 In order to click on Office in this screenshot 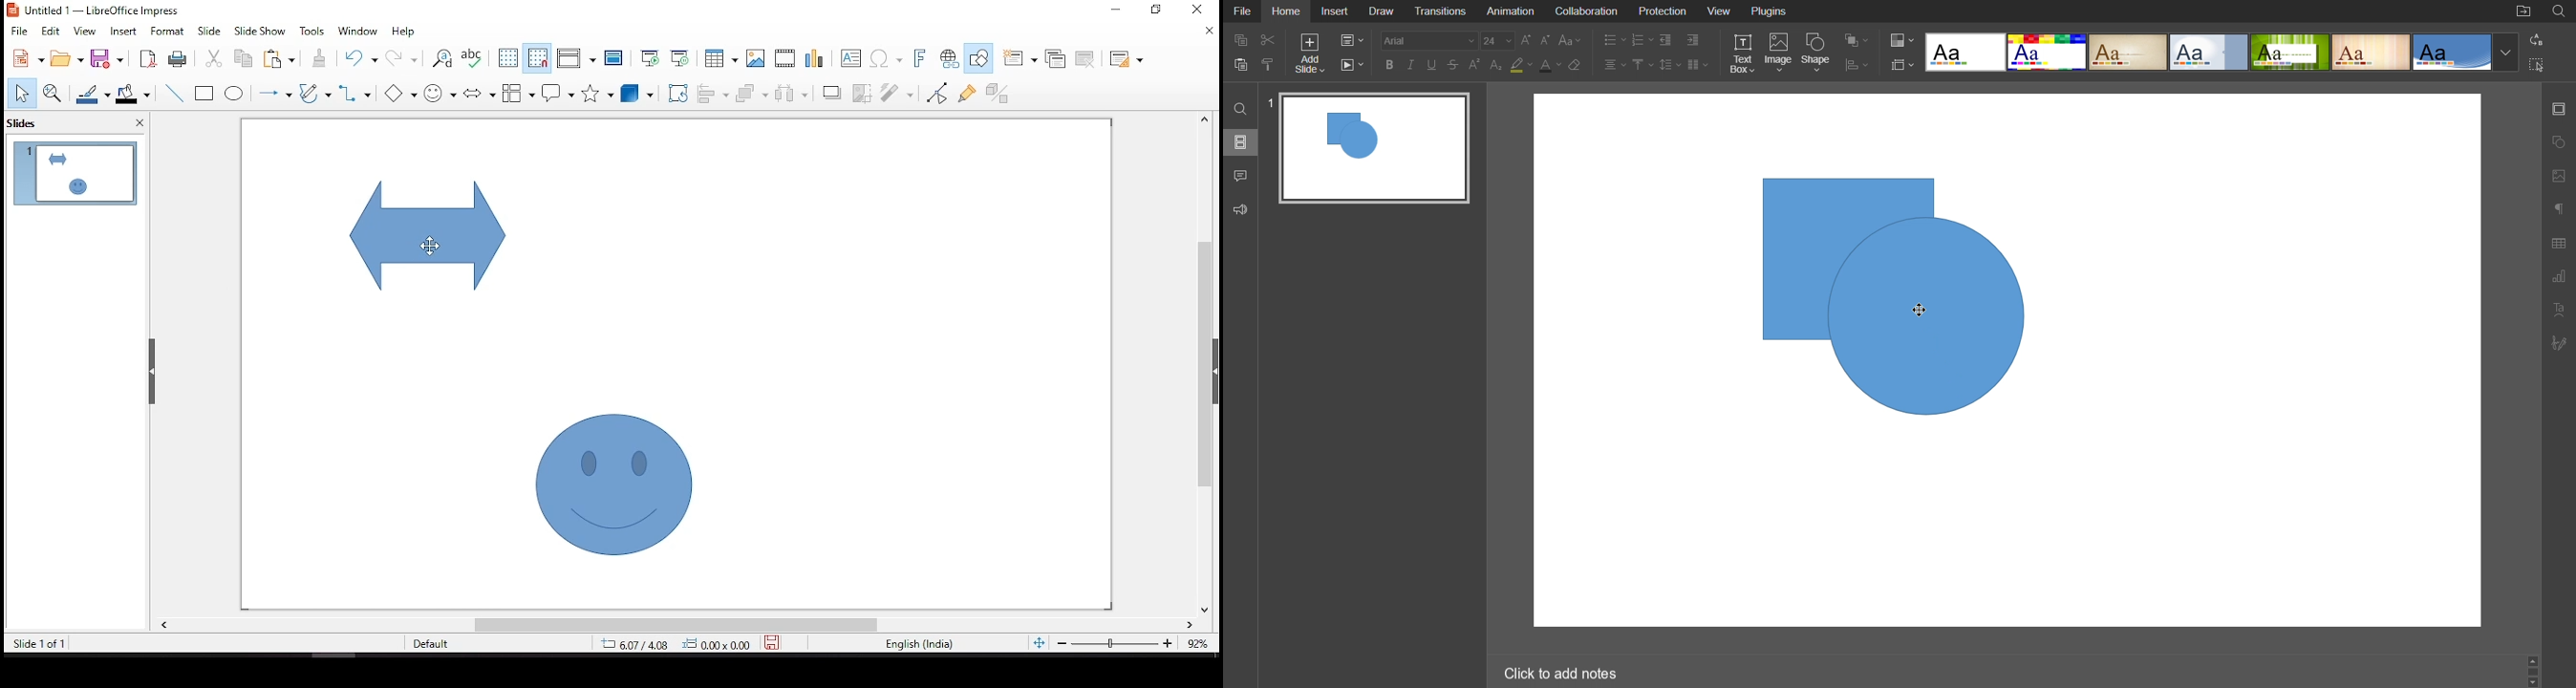, I will do `click(2454, 52)`.